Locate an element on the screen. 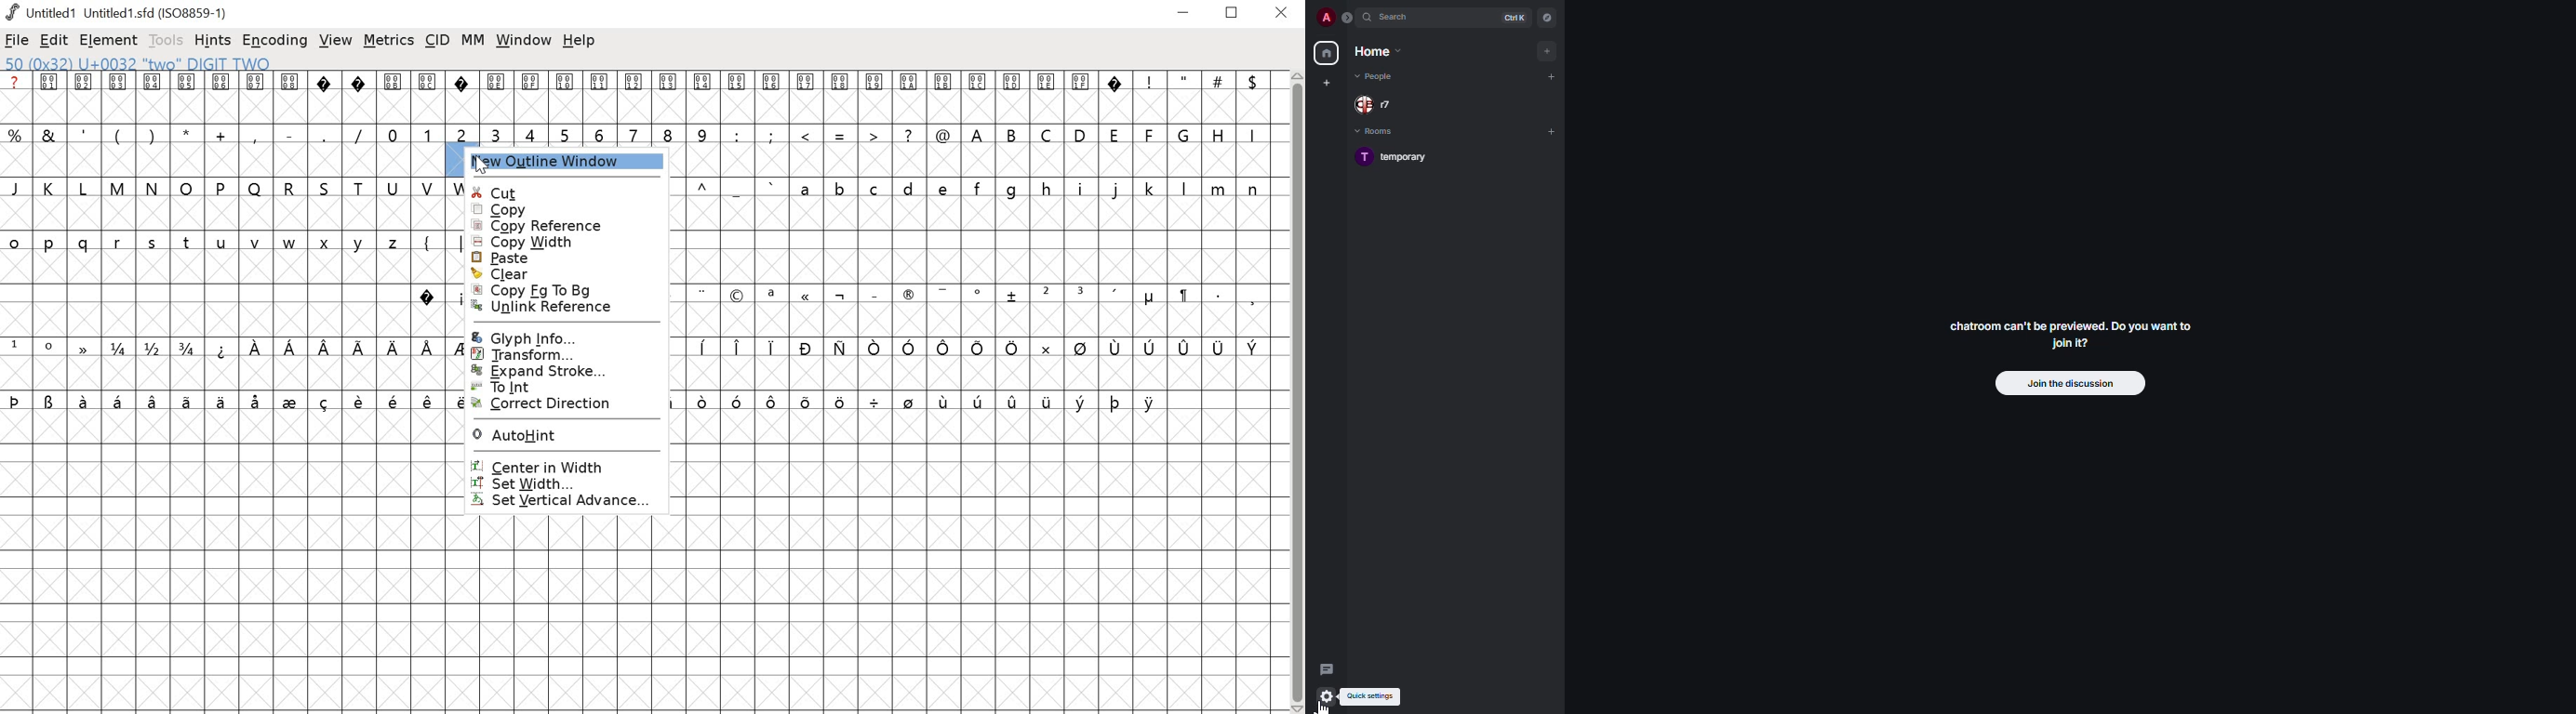  element is located at coordinates (110, 39).